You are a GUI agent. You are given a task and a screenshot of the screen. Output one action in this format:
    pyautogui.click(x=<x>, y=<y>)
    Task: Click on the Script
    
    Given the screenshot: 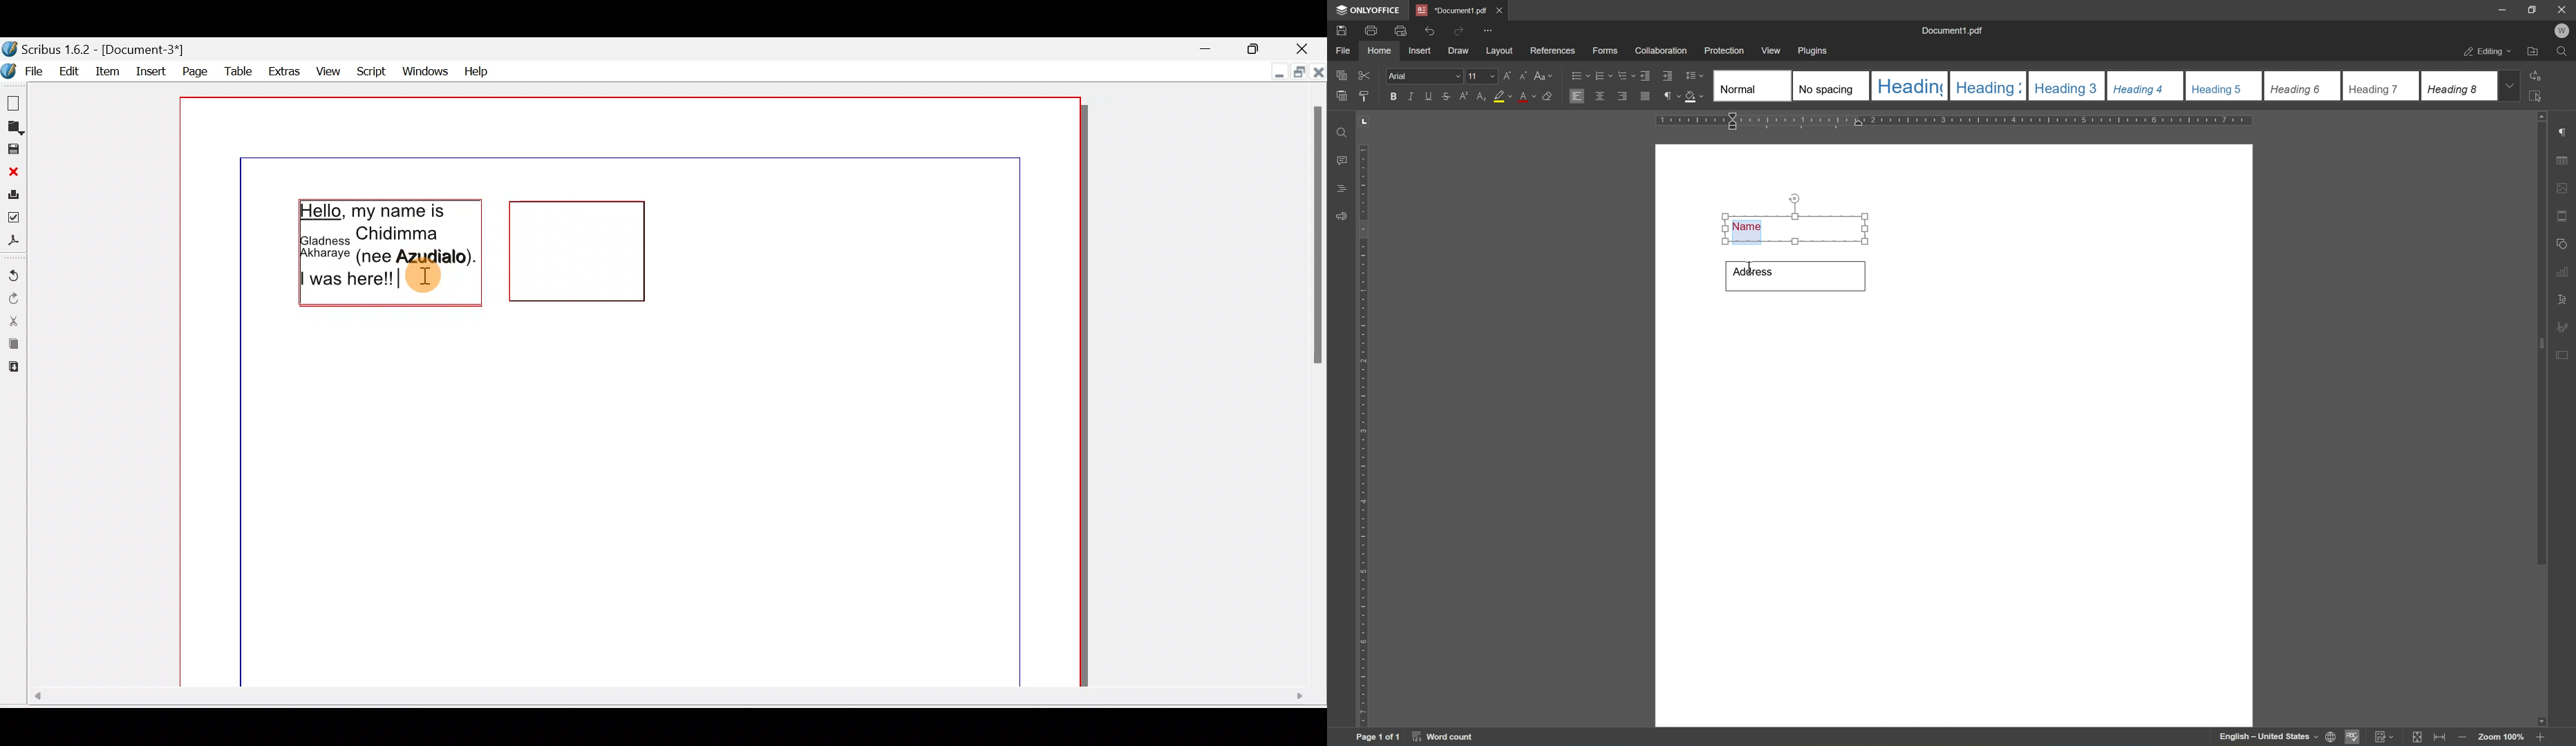 What is the action you would take?
    pyautogui.click(x=372, y=69)
    